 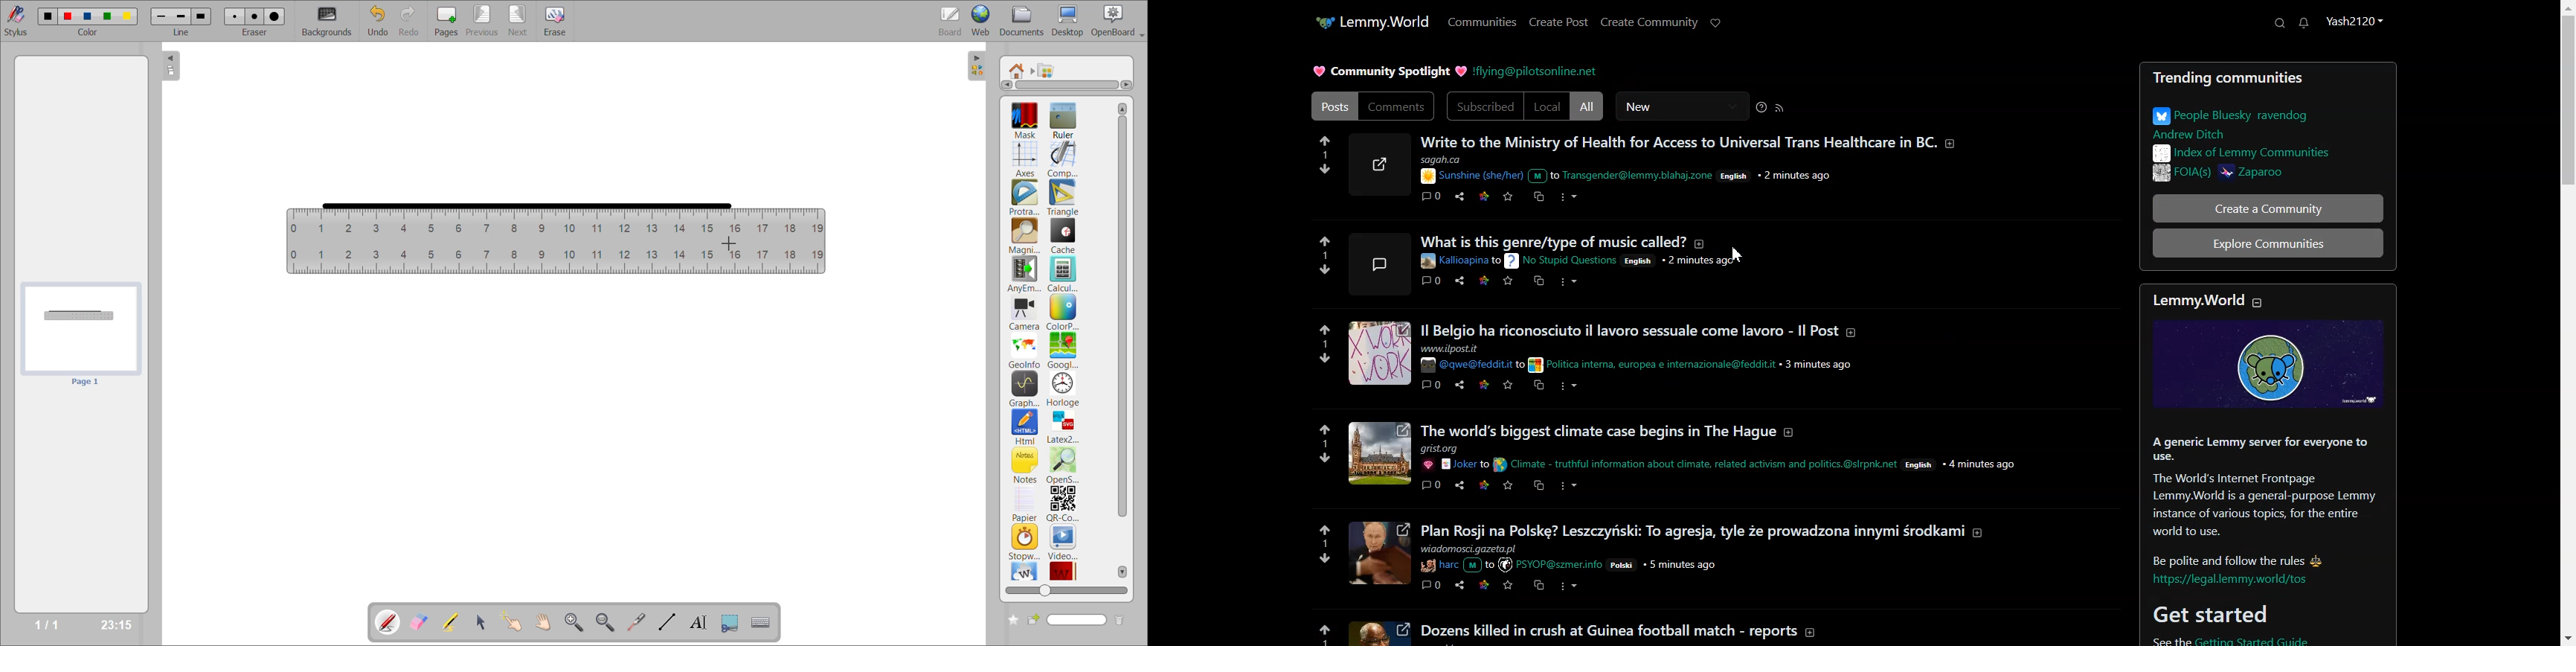 What do you see at coordinates (1068, 85) in the screenshot?
I see `horizontal scroll bar` at bounding box center [1068, 85].